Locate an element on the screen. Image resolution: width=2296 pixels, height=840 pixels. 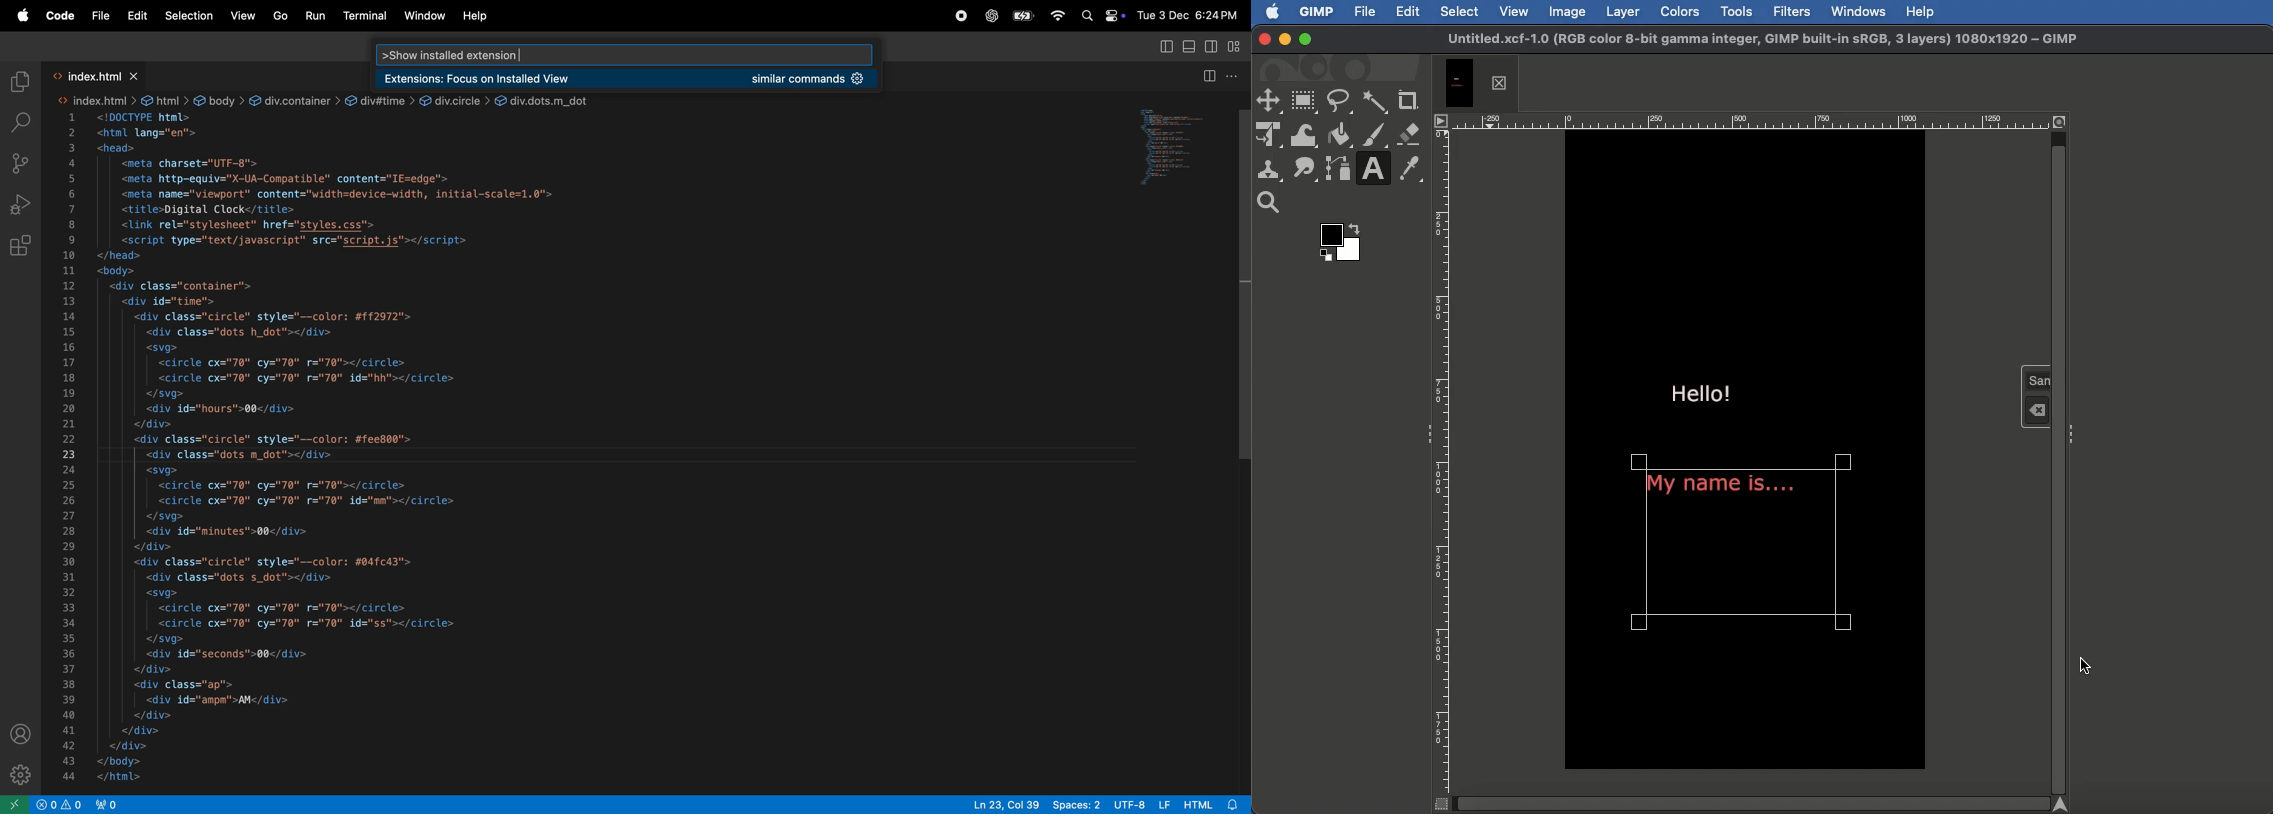
Color picker tool is located at coordinates (1412, 172).